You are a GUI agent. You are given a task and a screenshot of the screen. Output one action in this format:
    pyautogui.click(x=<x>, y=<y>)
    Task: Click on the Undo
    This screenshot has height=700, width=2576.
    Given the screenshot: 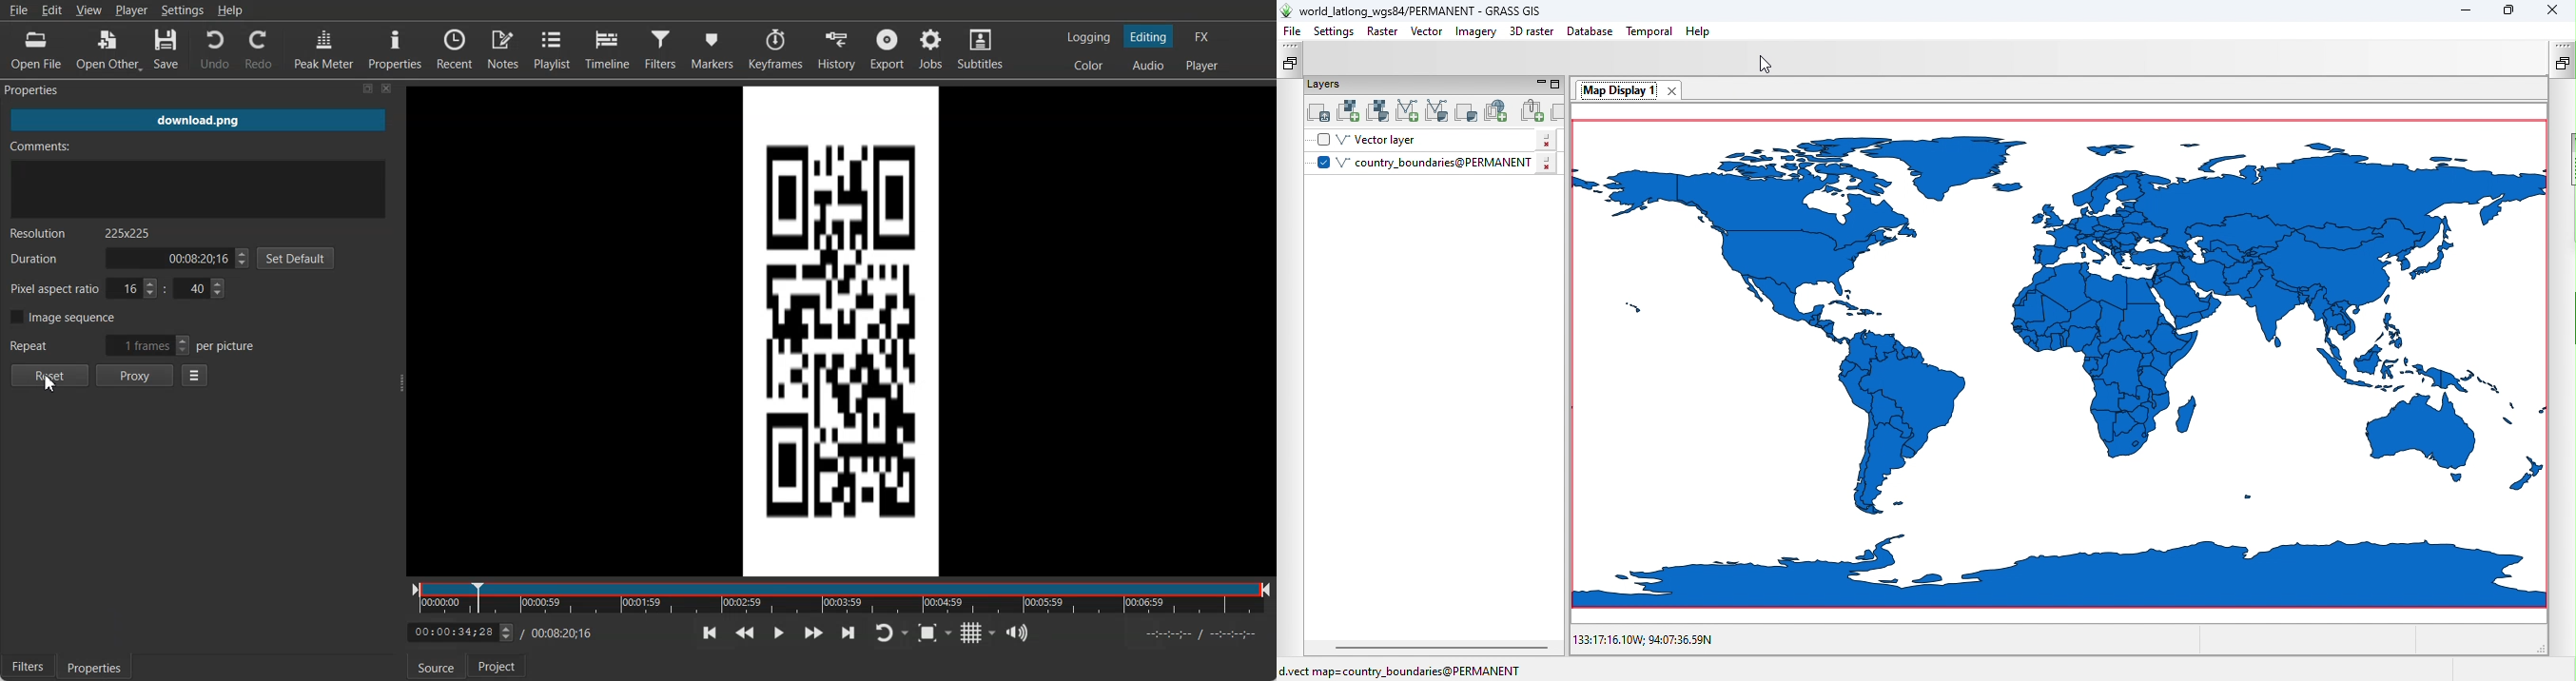 What is the action you would take?
    pyautogui.click(x=213, y=49)
    